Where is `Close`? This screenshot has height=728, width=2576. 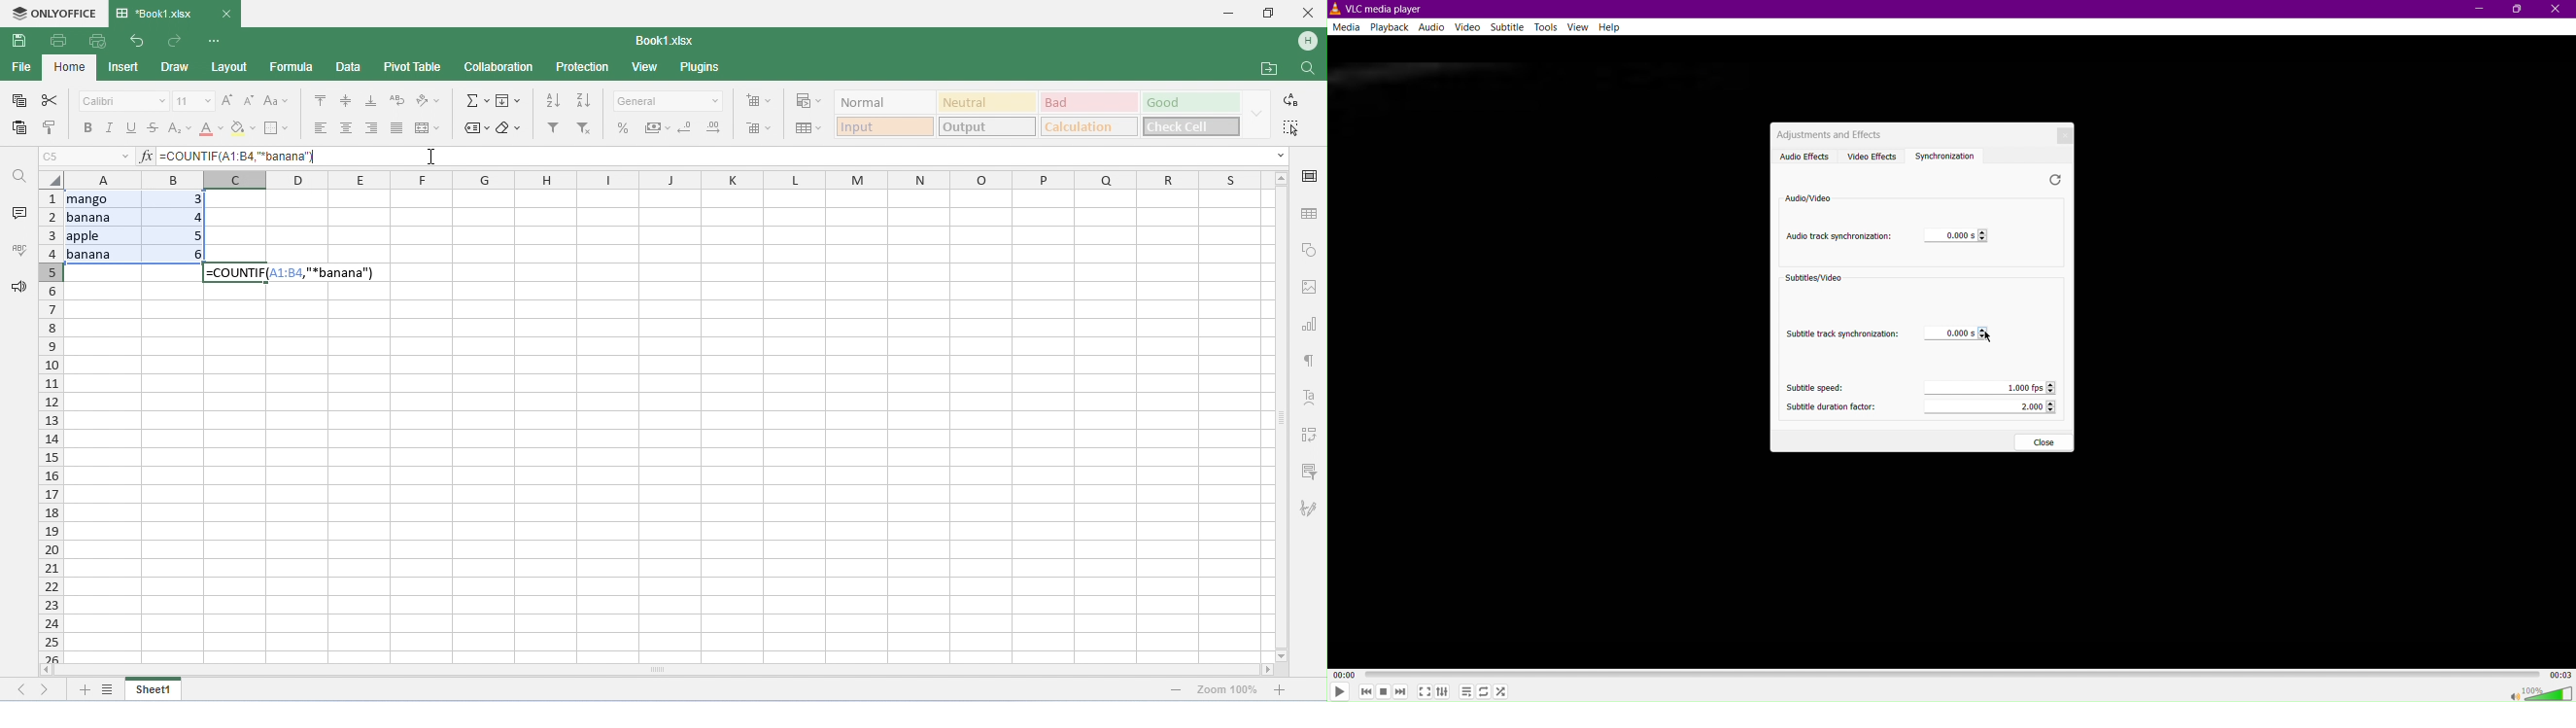
Close is located at coordinates (2059, 132).